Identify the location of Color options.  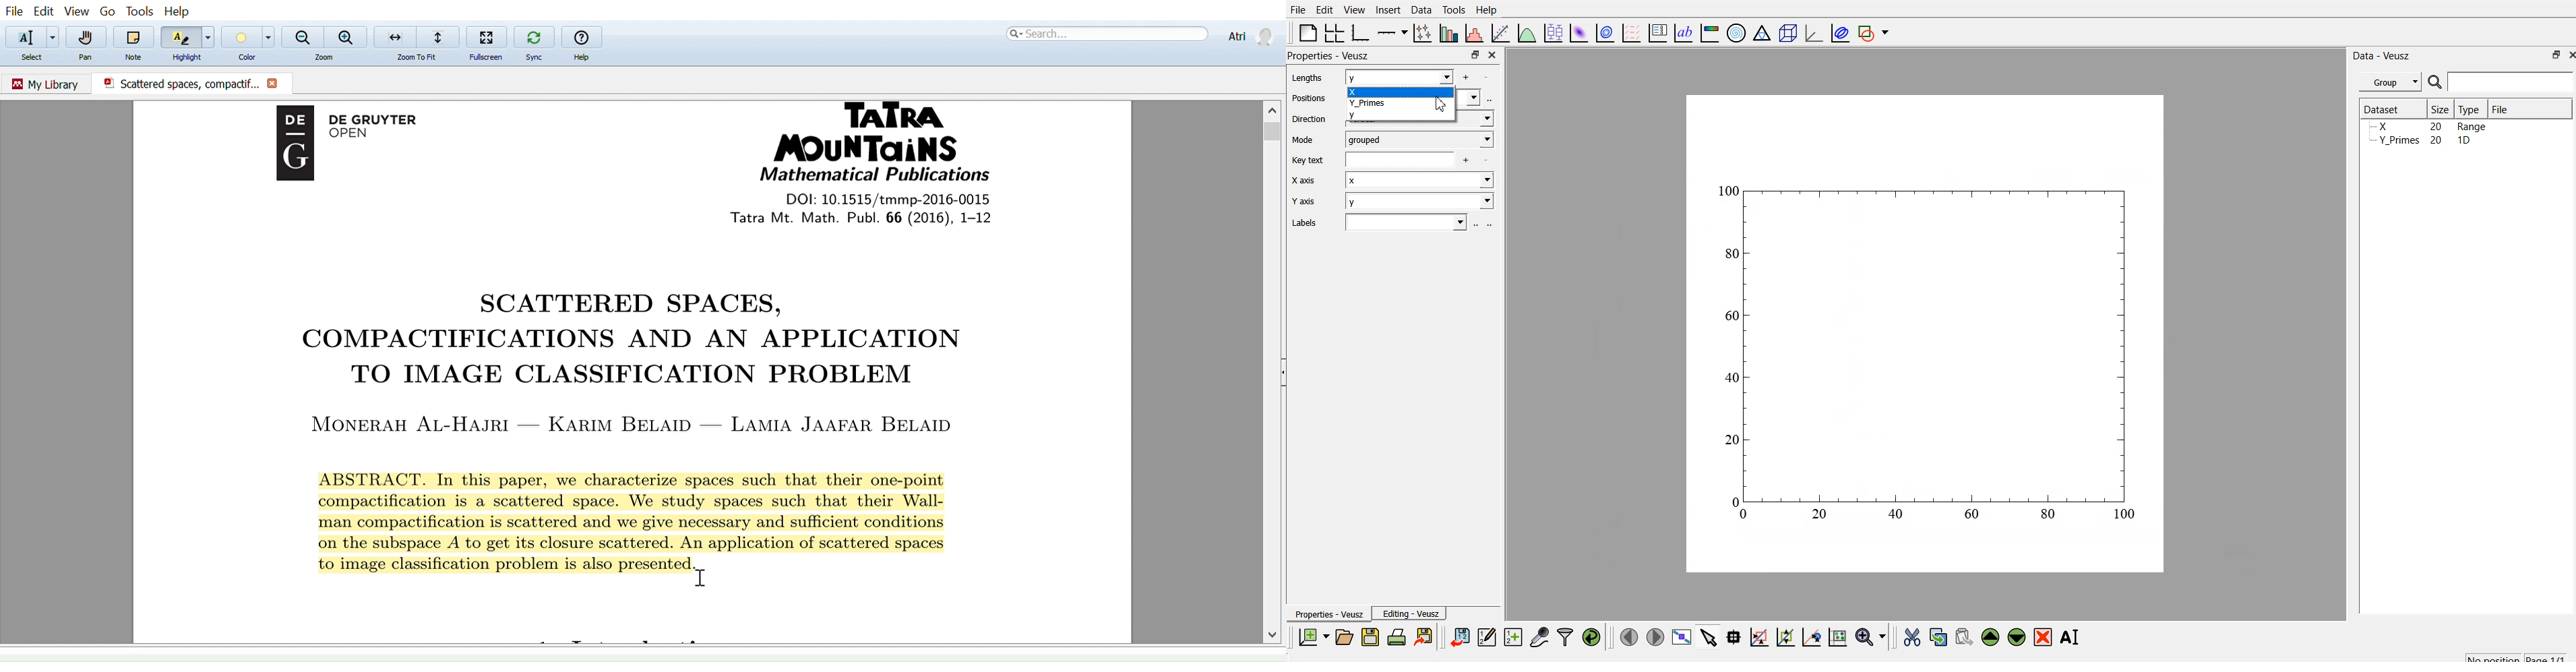
(270, 37).